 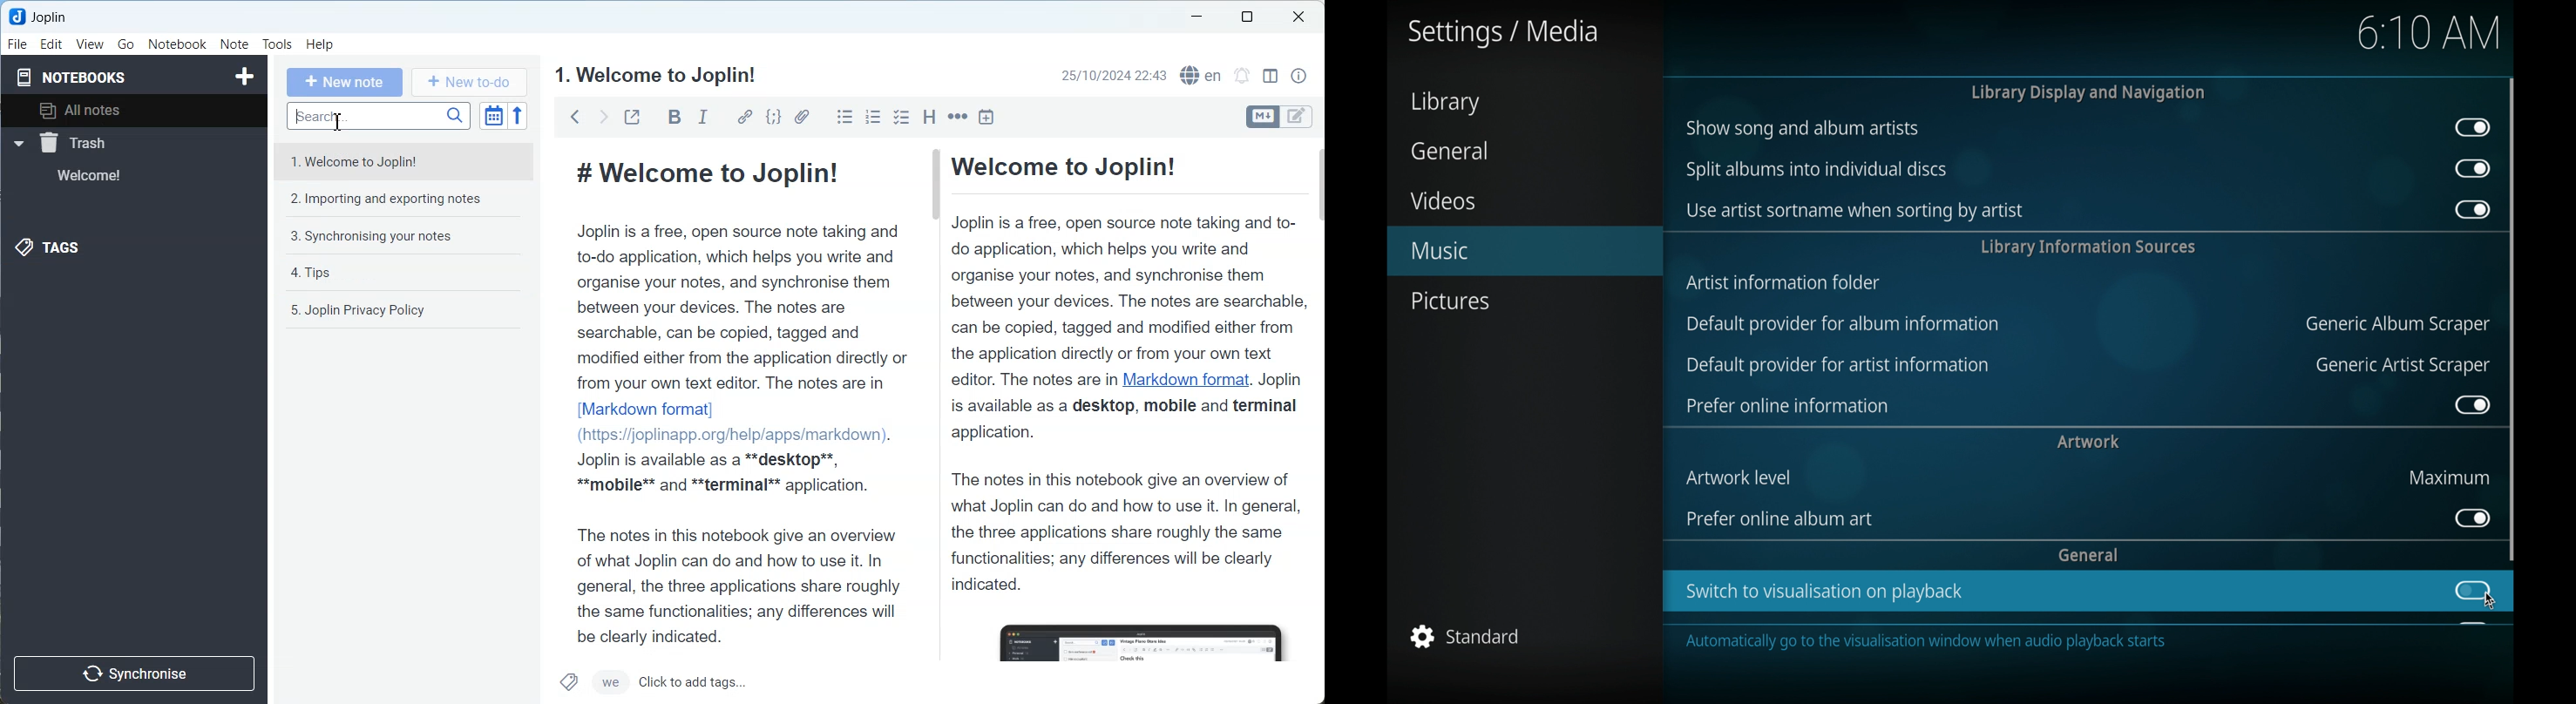 I want to click on Create Notebook, so click(x=242, y=77).